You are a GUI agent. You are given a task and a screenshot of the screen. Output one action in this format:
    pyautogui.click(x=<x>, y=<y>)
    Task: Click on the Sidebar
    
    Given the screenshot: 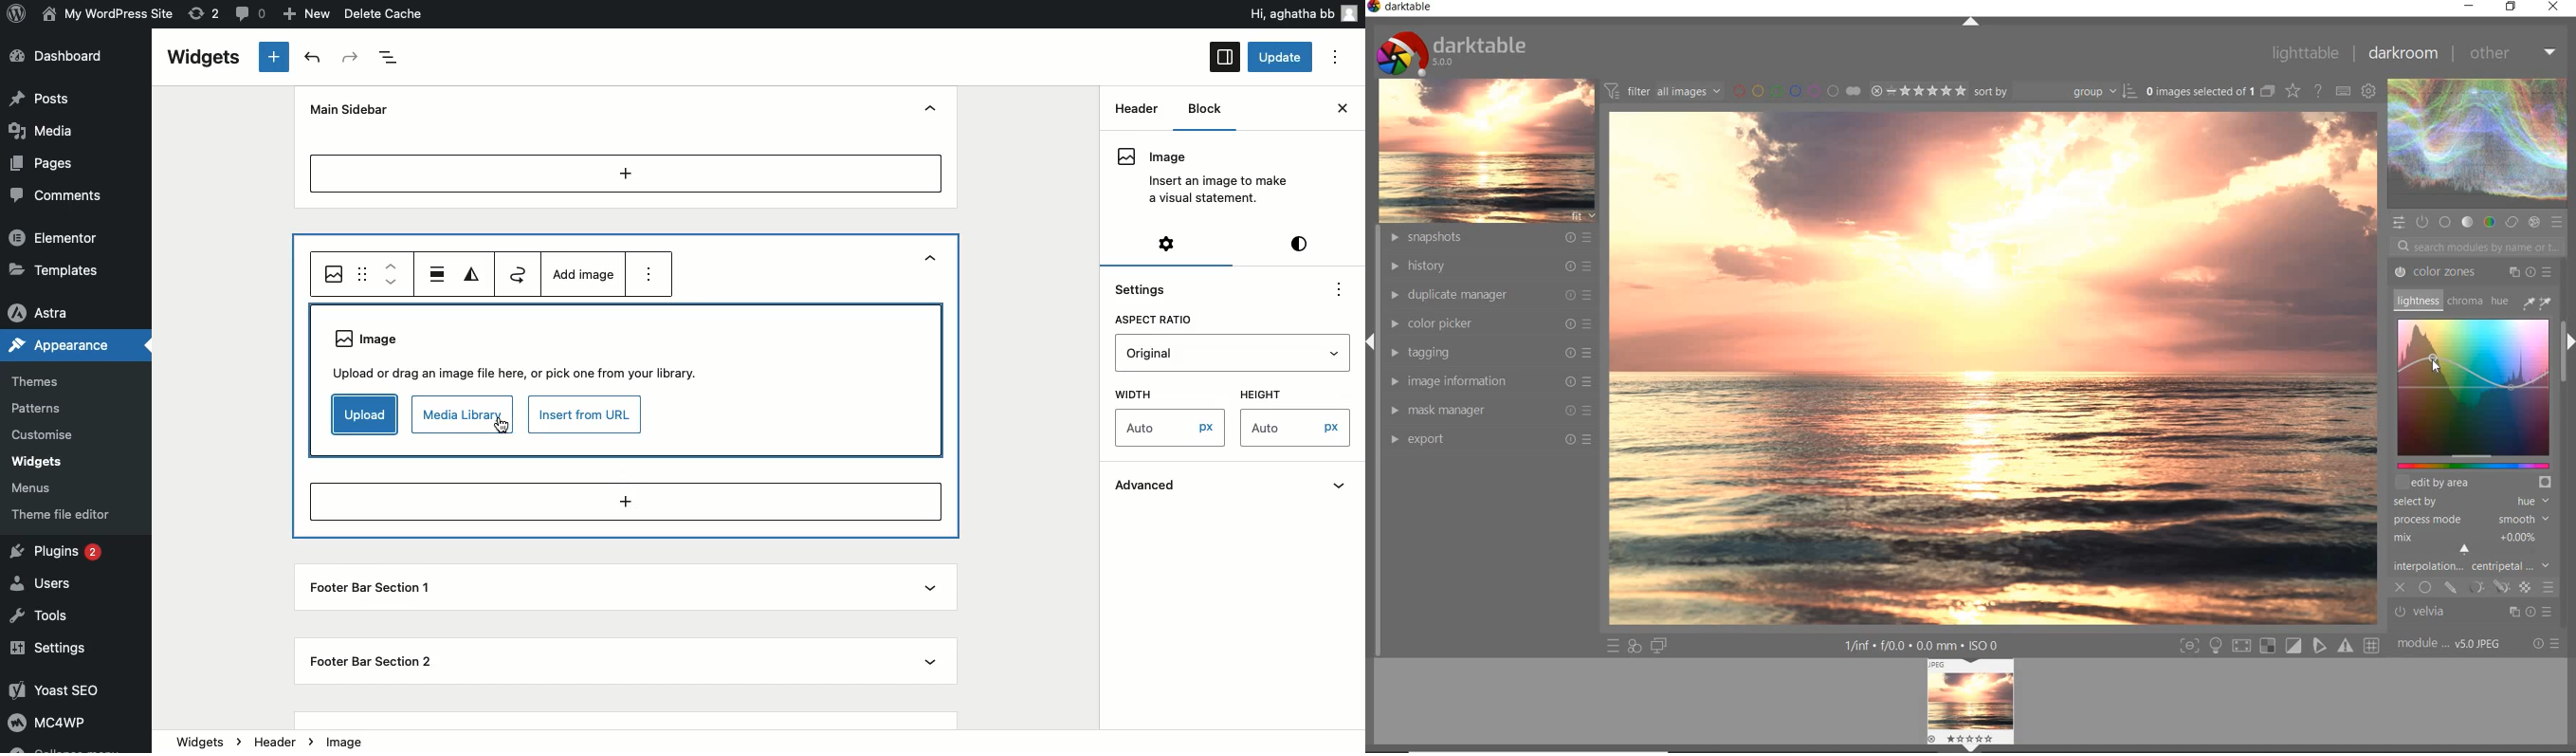 What is the action you would take?
    pyautogui.click(x=1225, y=57)
    